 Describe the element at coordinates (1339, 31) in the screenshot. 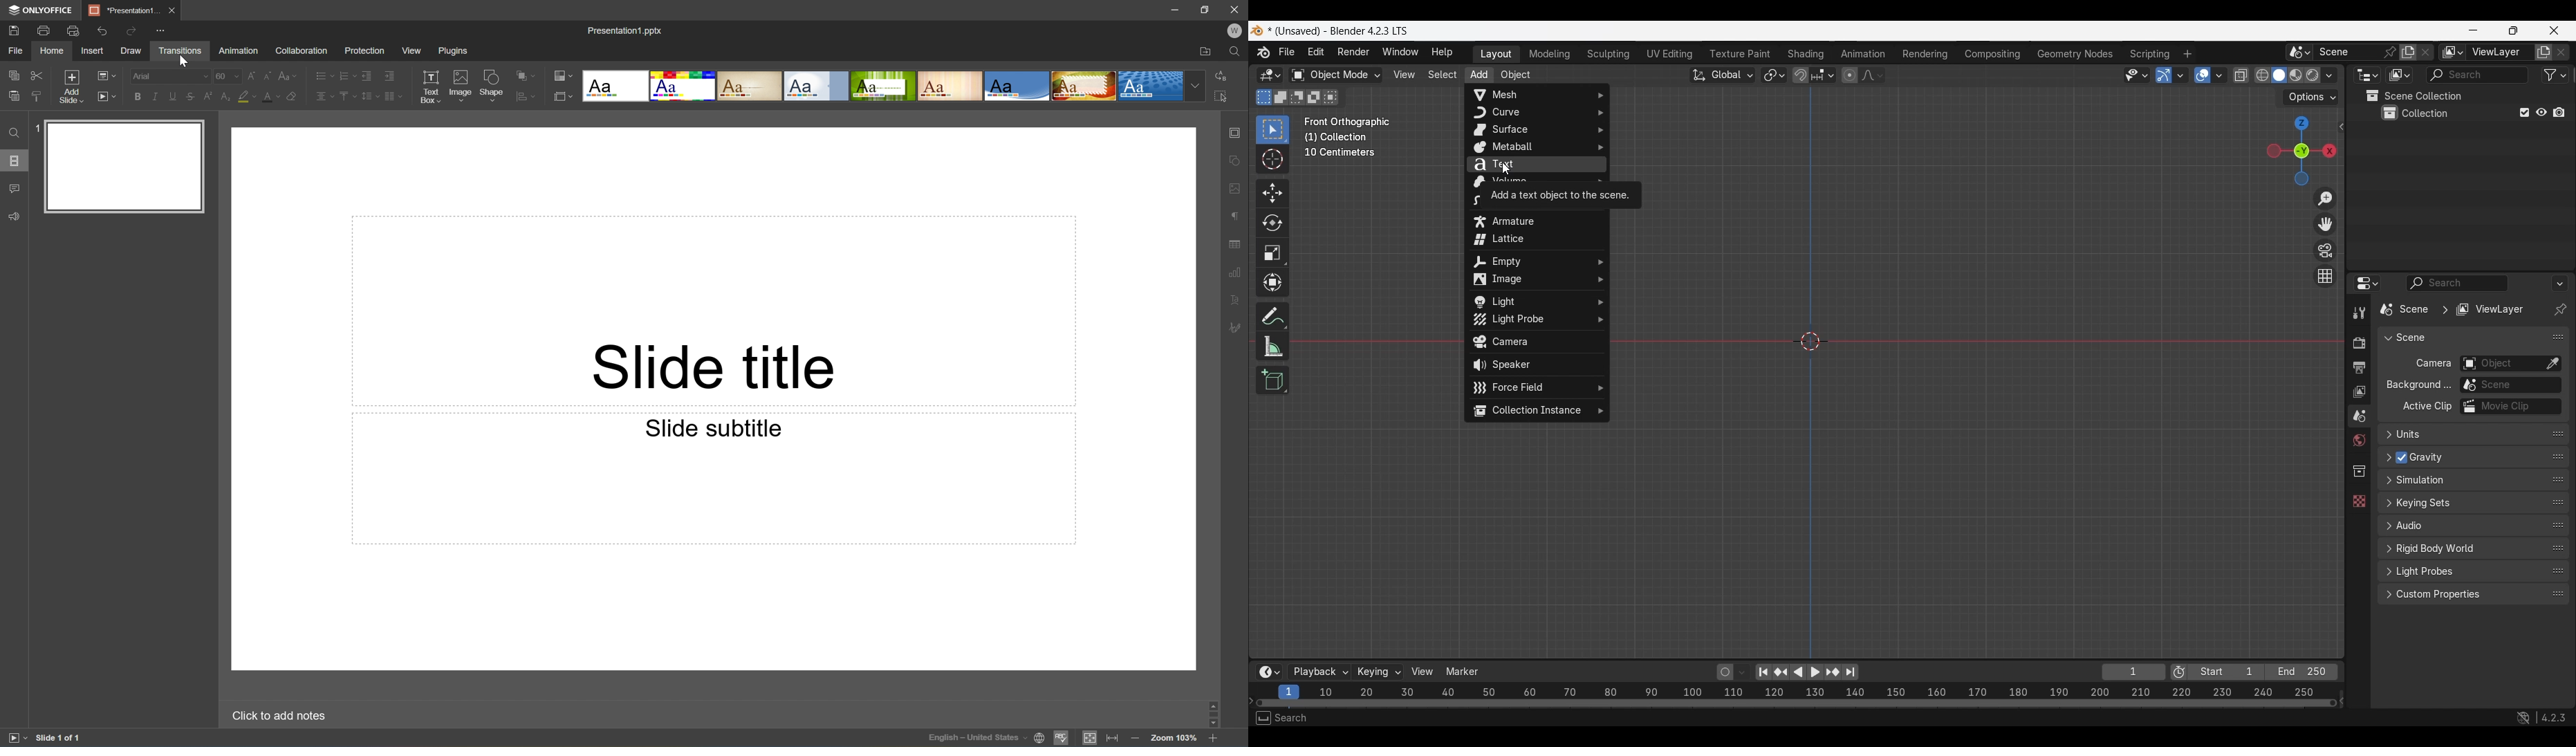

I see `Project and software name` at that location.